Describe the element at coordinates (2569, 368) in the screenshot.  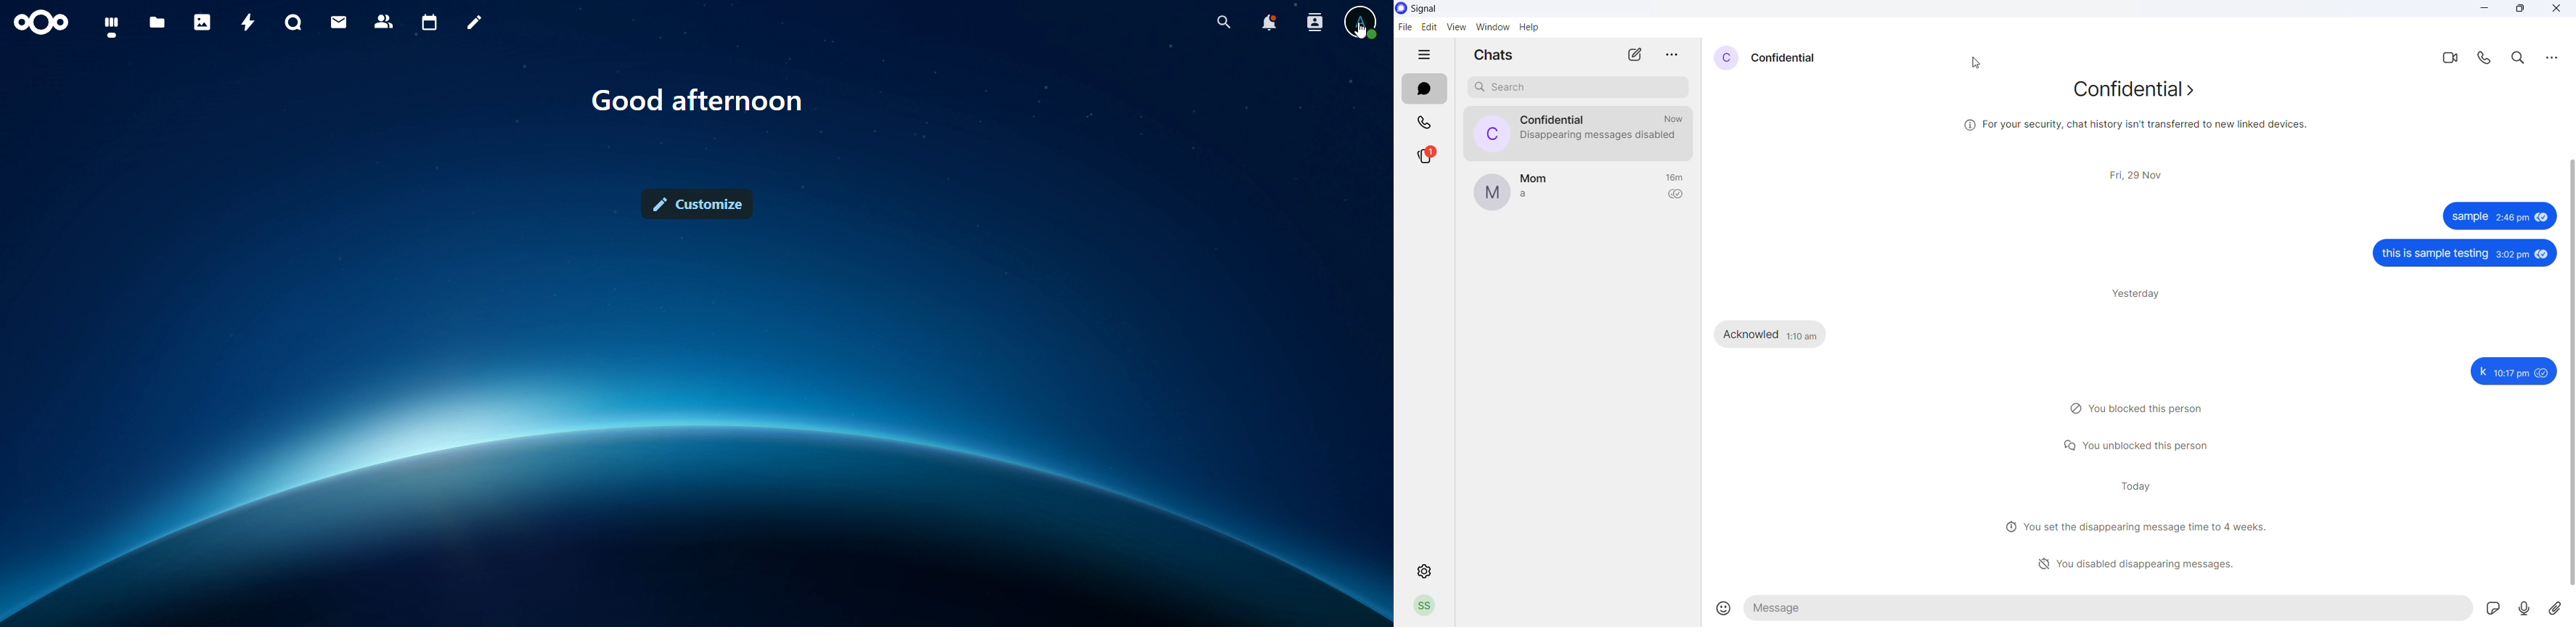
I see `` at that location.